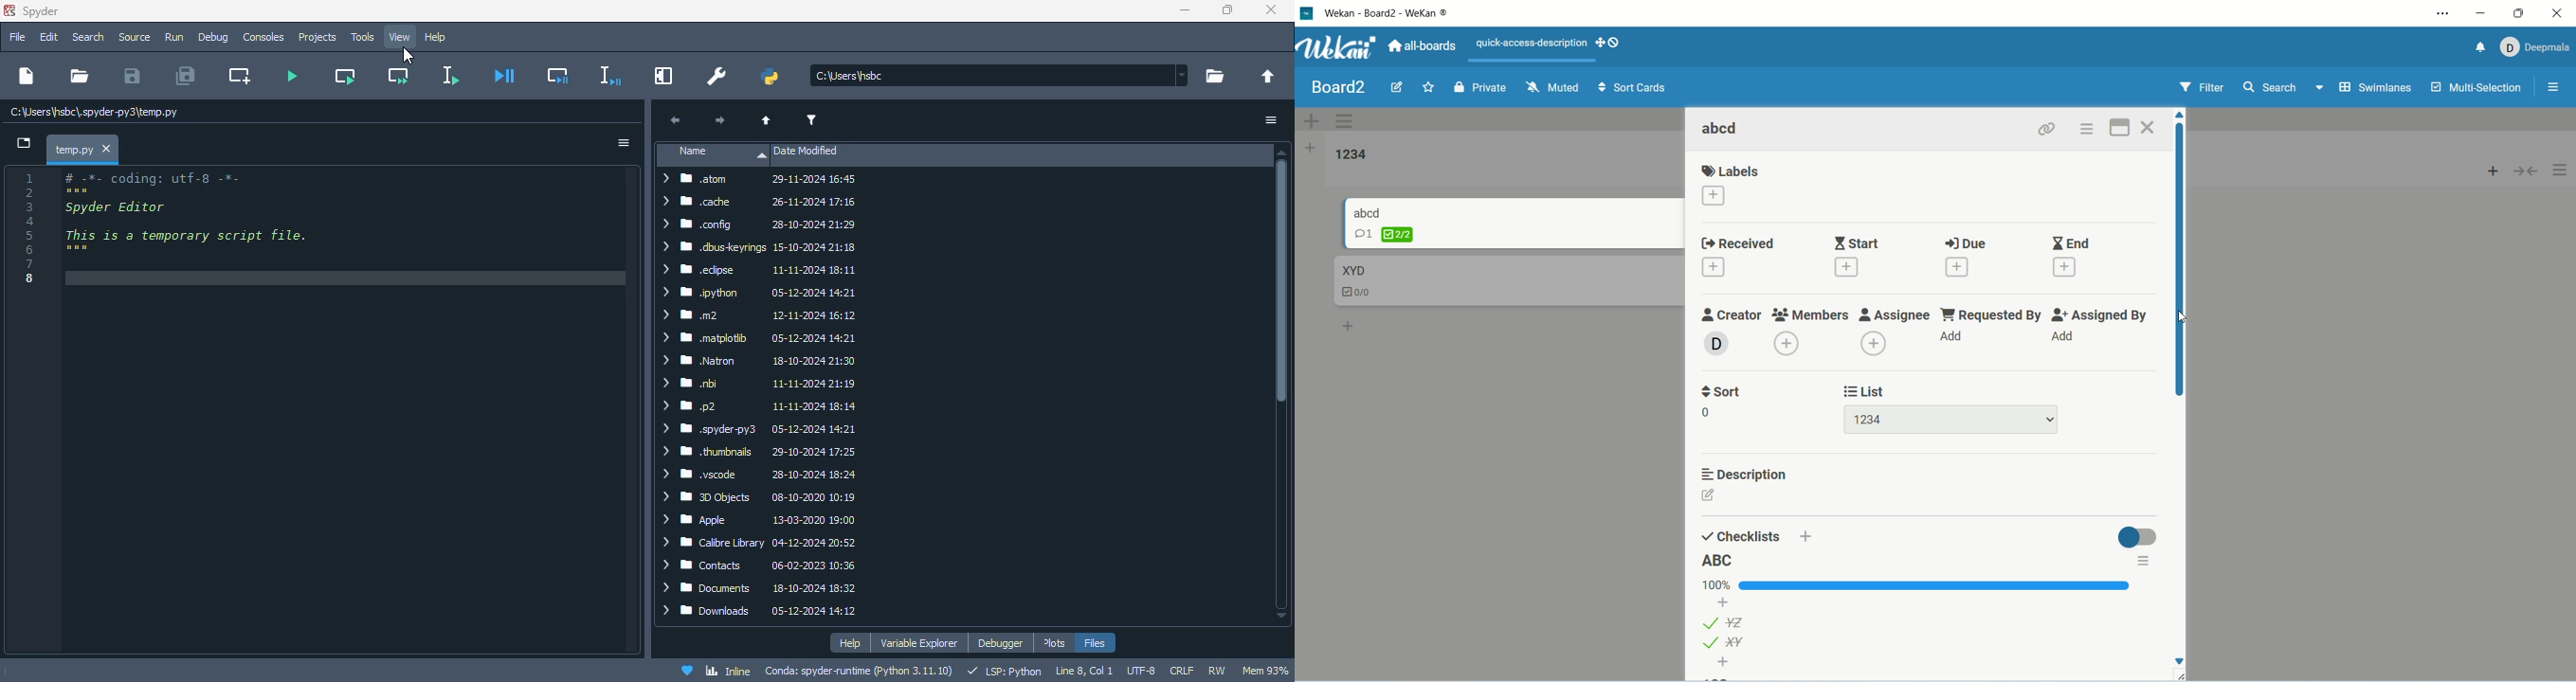  What do you see at coordinates (674, 121) in the screenshot?
I see `previous` at bounding box center [674, 121].